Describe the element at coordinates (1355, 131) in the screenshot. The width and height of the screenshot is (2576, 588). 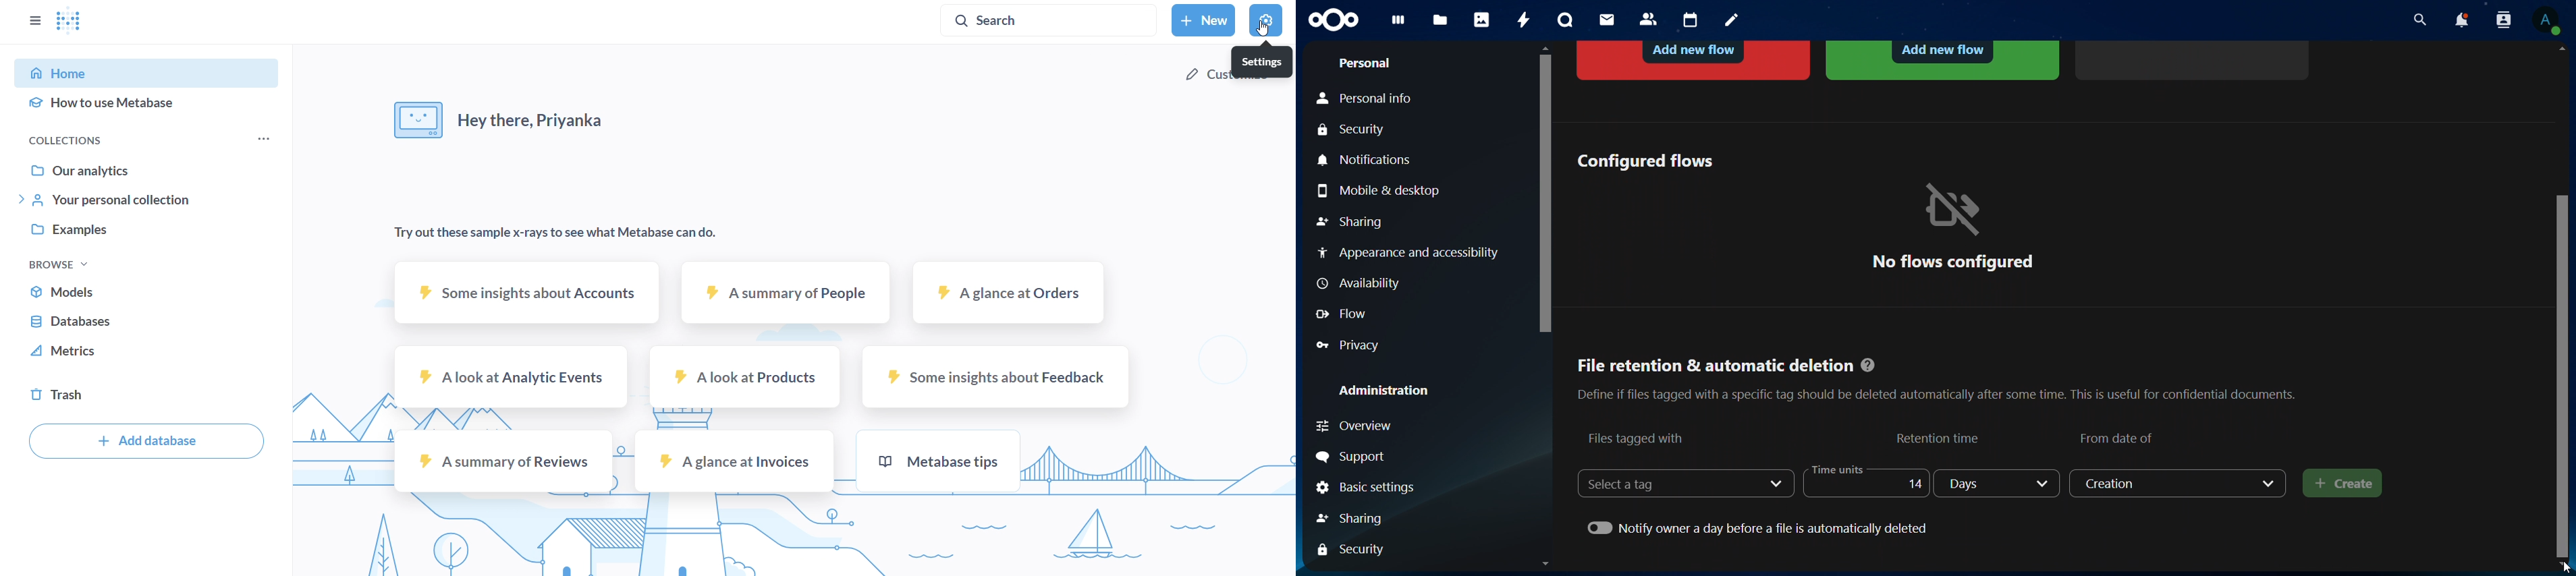
I see `security` at that location.